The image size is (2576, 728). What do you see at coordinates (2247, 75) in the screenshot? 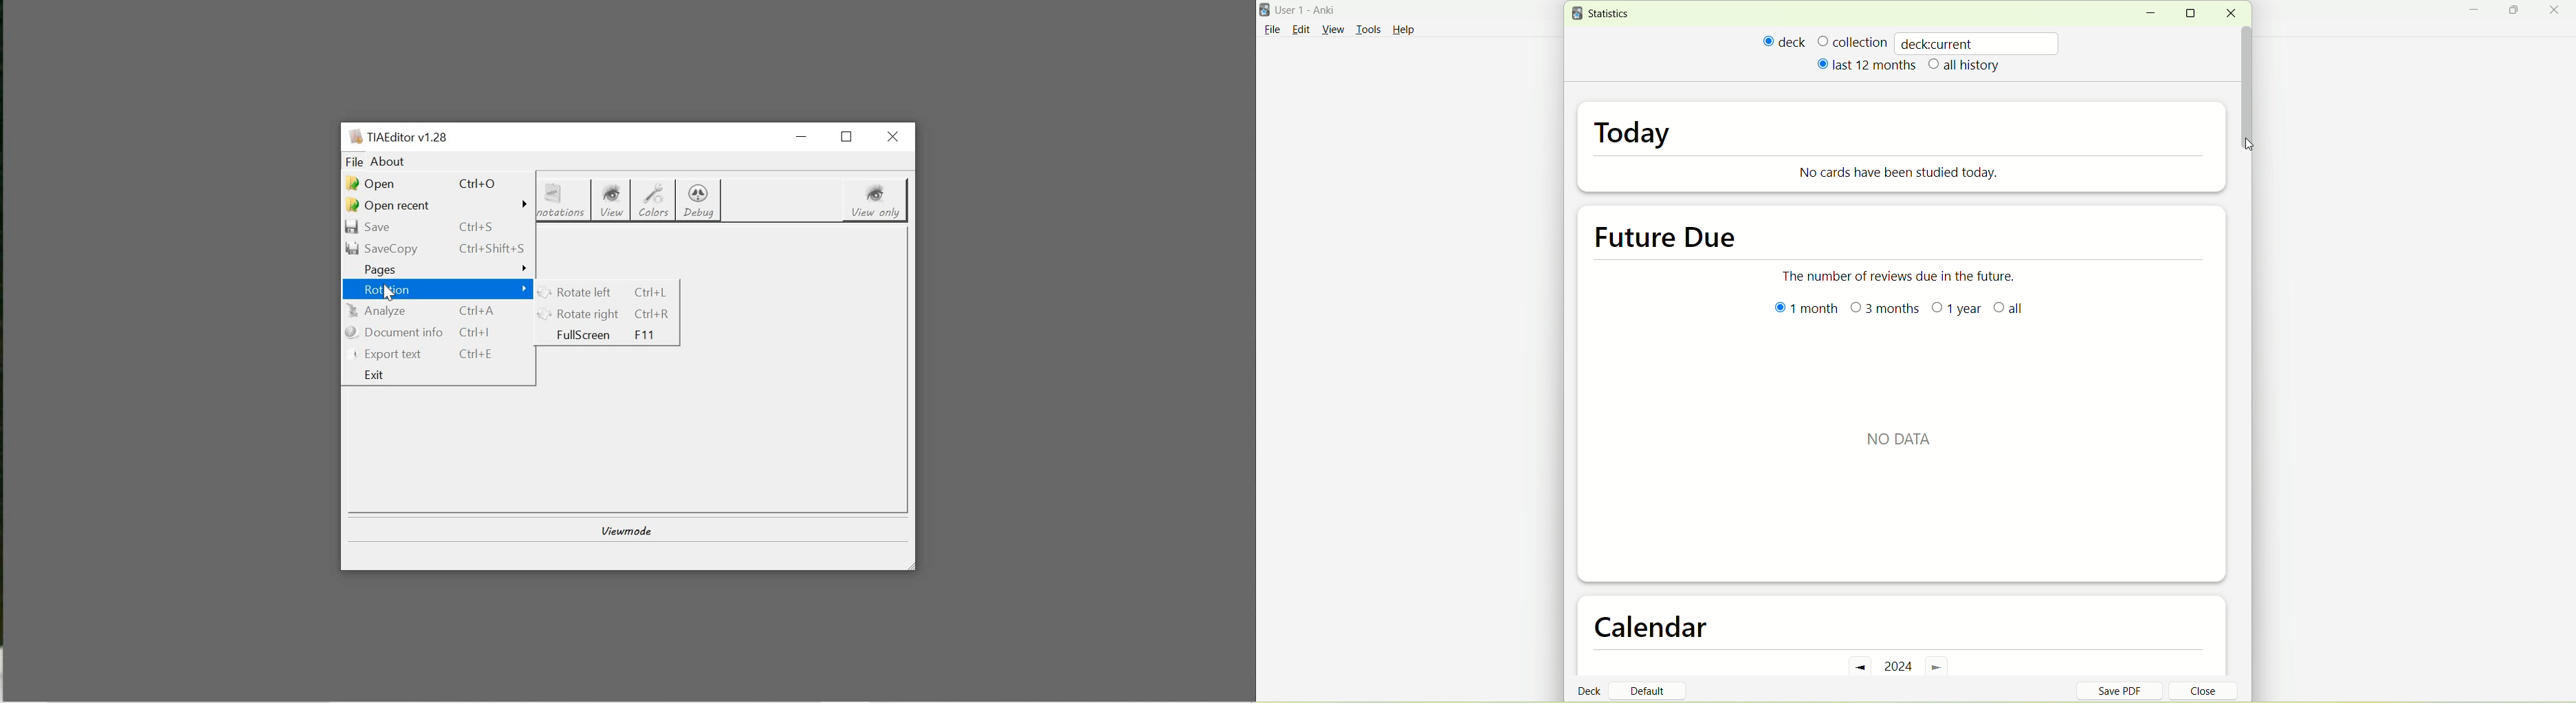
I see `vertical scroll bar` at bounding box center [2247, 75].